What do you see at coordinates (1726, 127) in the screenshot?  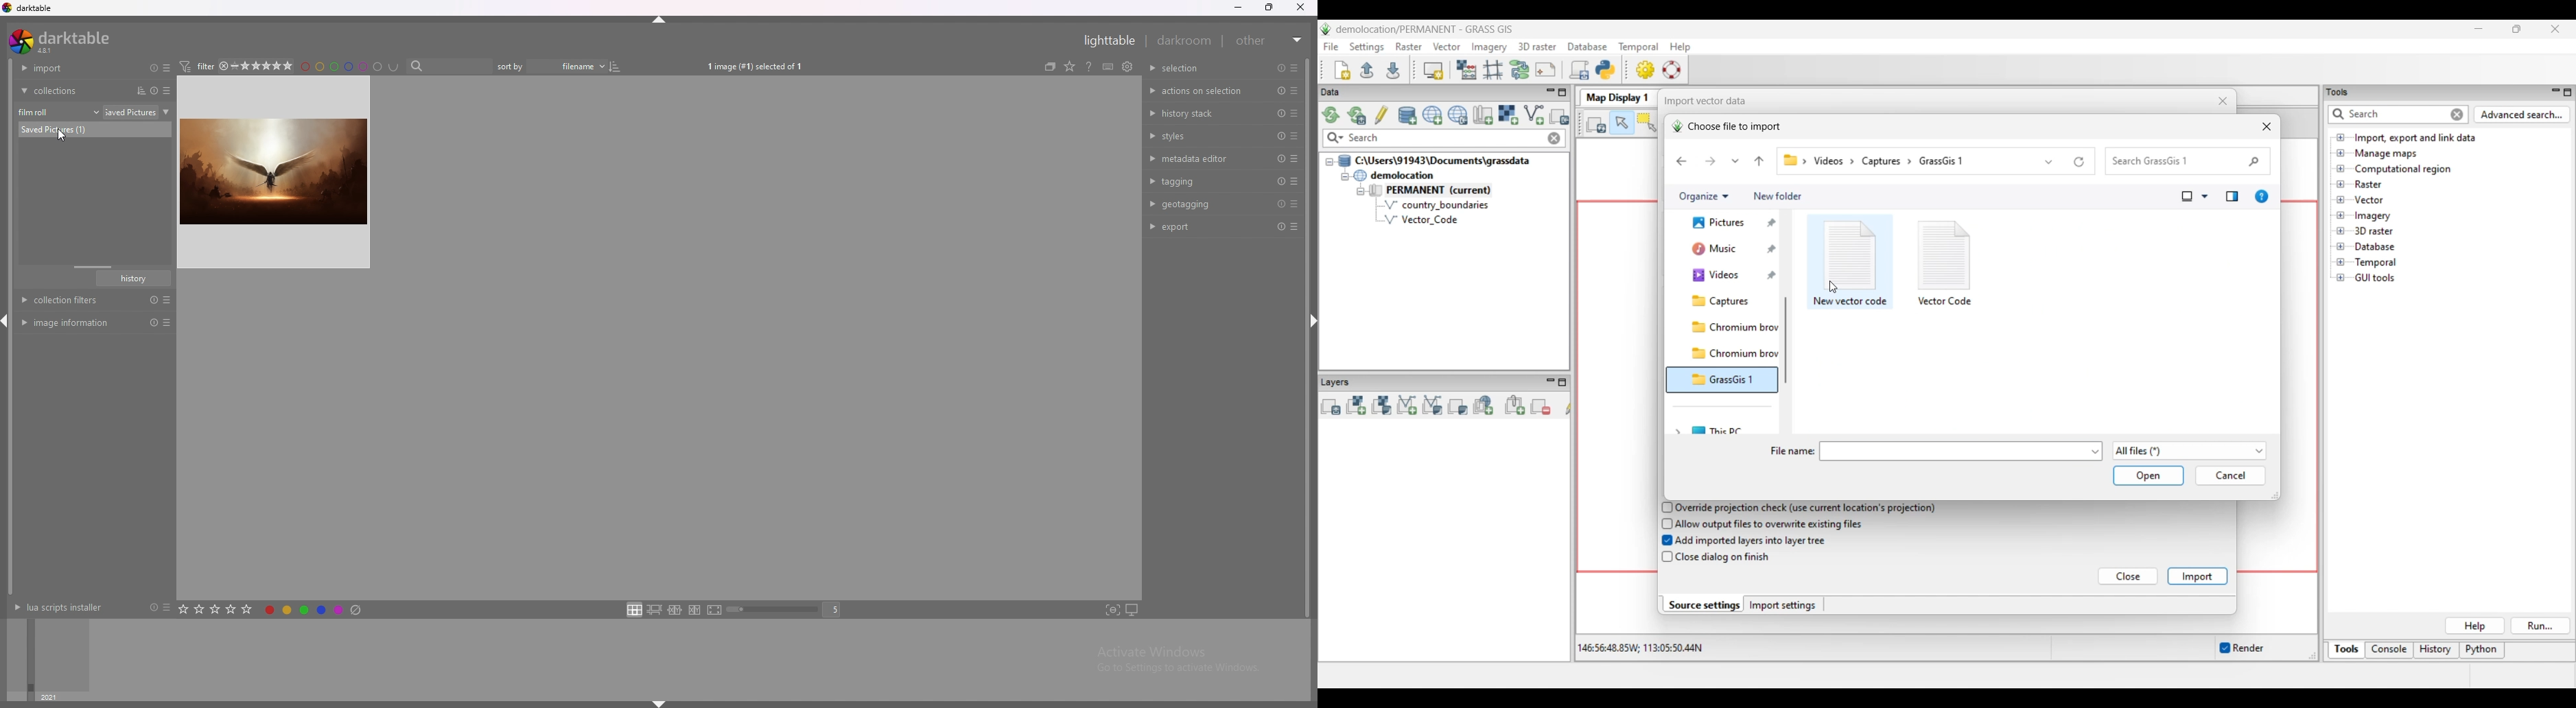 I see `Choose file to import` at bounding box center [1726, 127].